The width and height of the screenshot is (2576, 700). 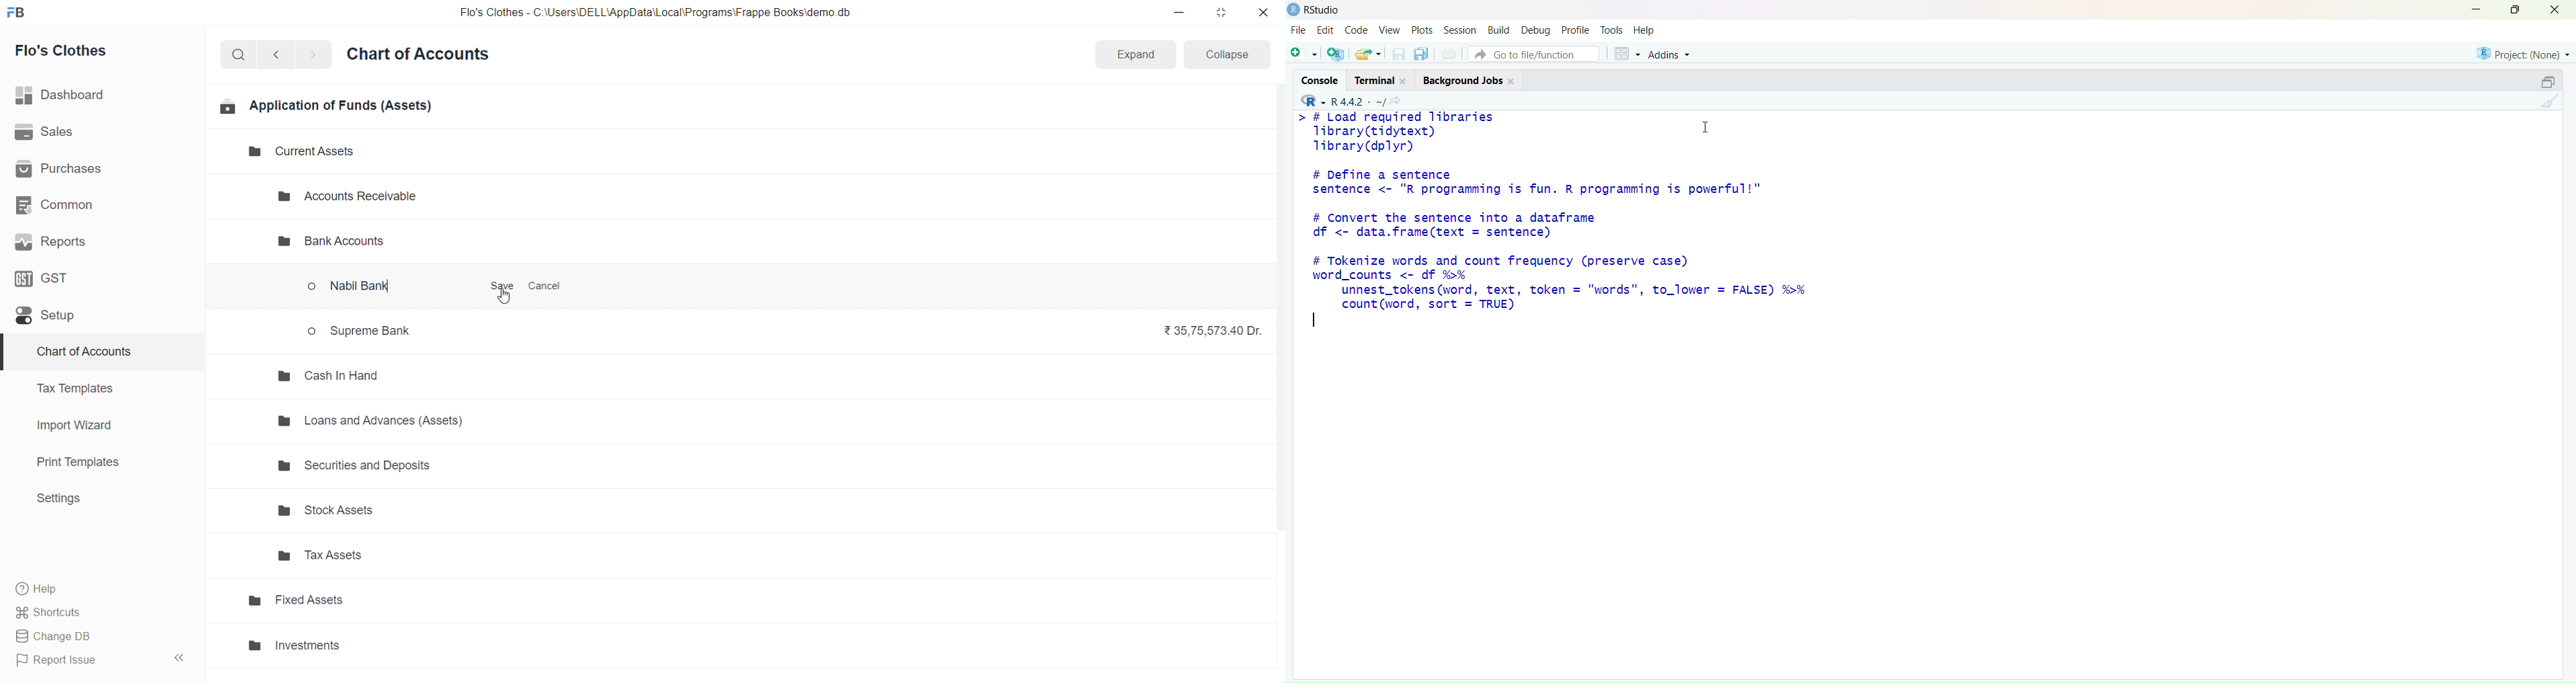 What do you see at coordinates (1449, 54) in the screenshot?
I see `print current file` at bounding box center [1449, 54].